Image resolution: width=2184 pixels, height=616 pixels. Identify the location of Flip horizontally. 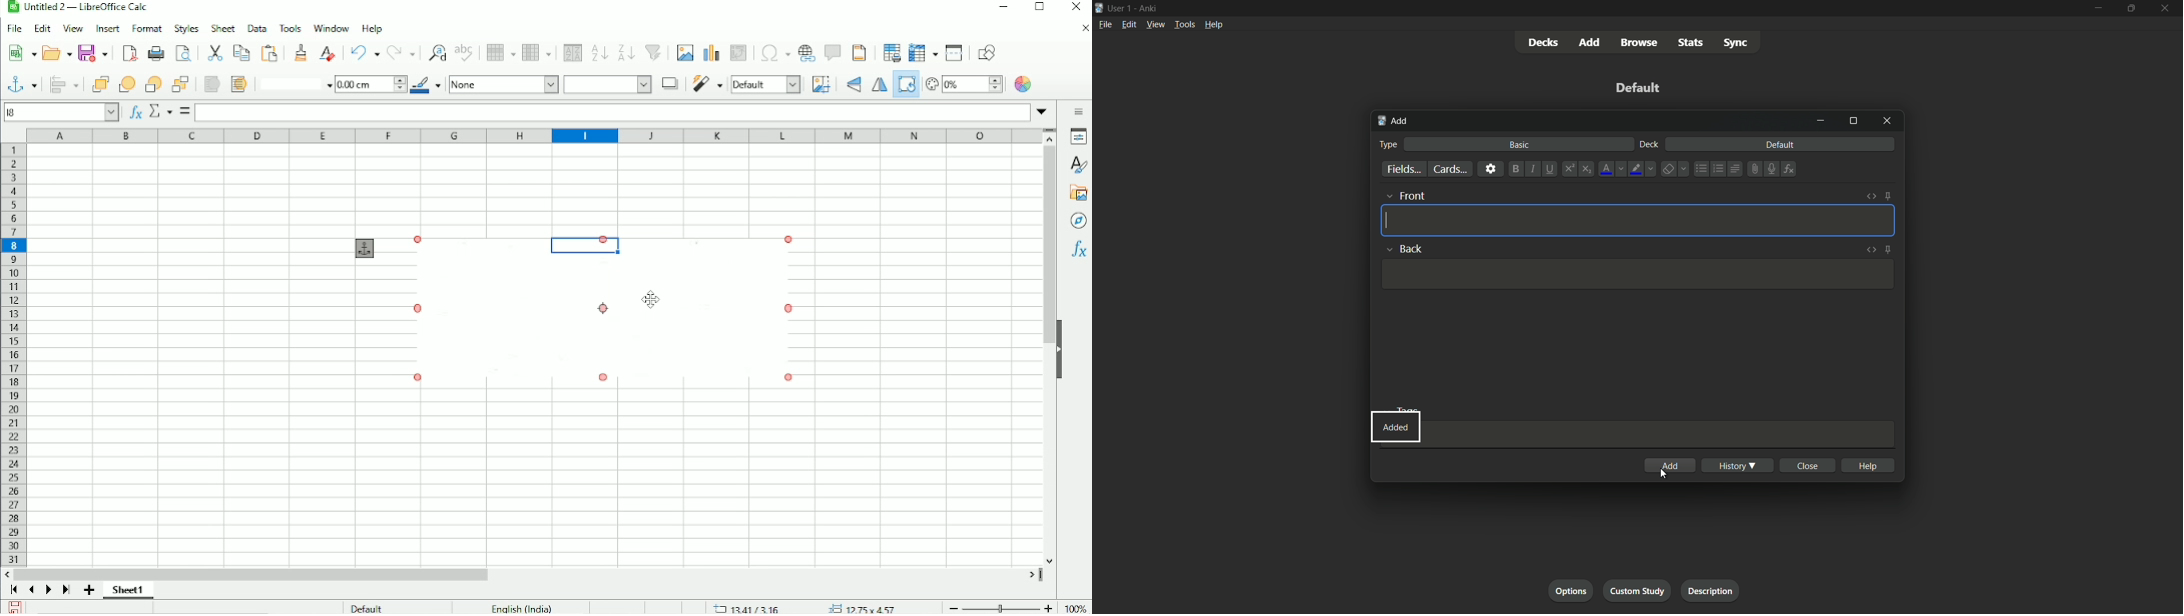
(877, 85).